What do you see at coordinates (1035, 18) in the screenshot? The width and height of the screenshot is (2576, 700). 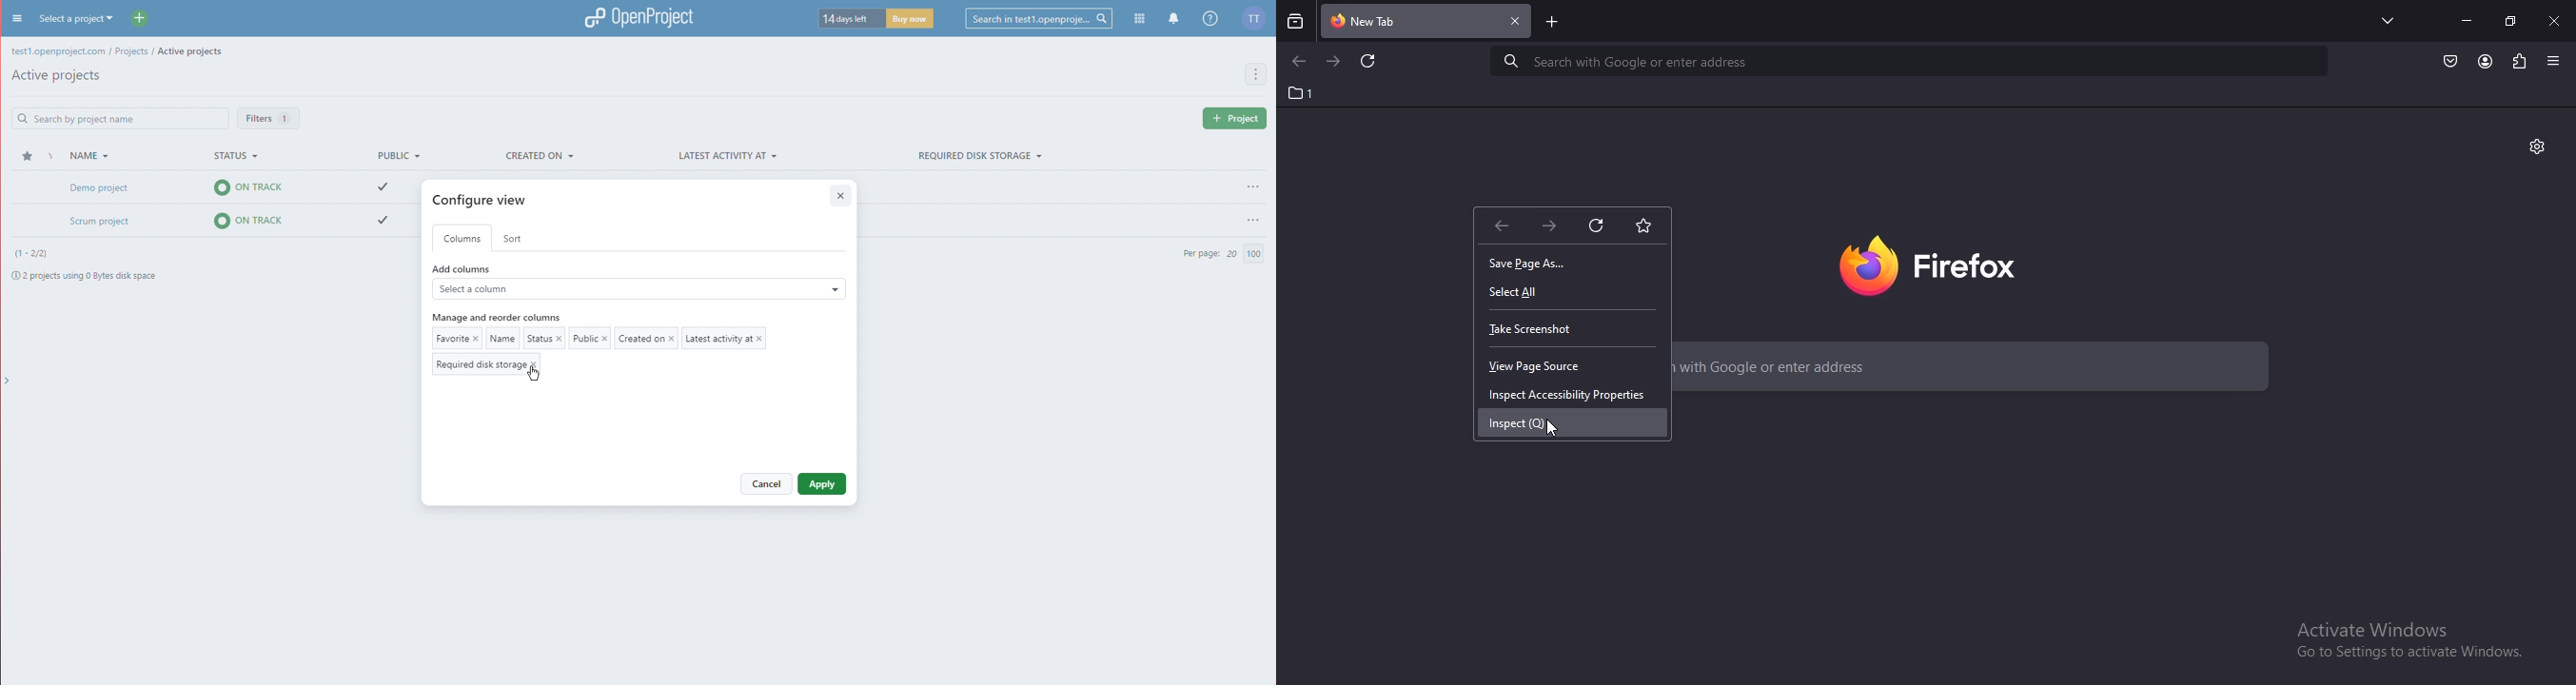 I see `Searchbar` at bounding box center [1035, 18].